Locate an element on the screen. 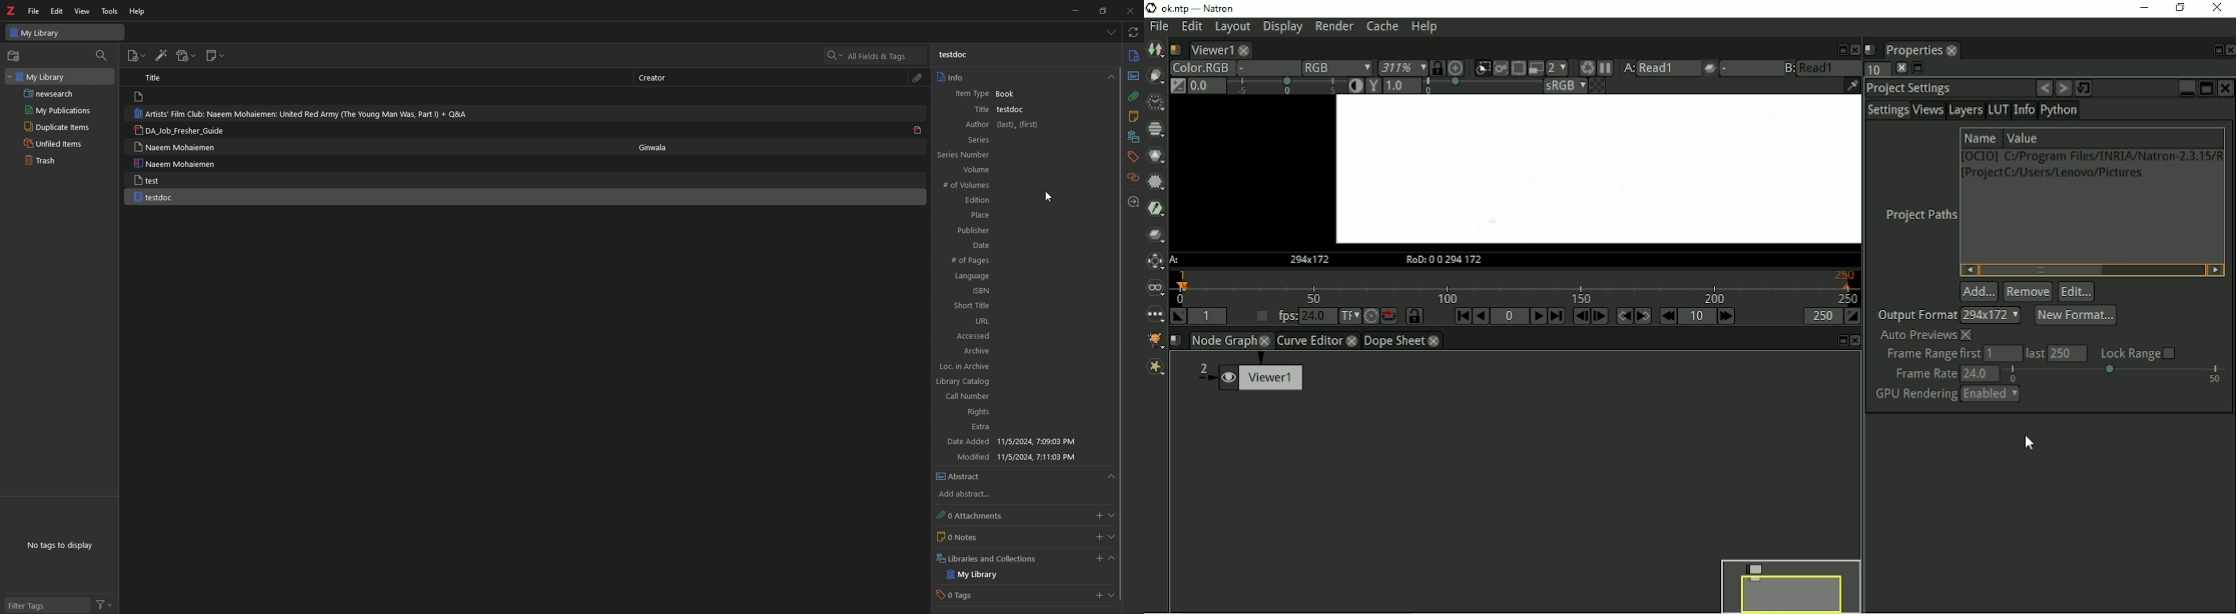 The image size is (2240, 616). Transform is located at coordinates (1156, 261).